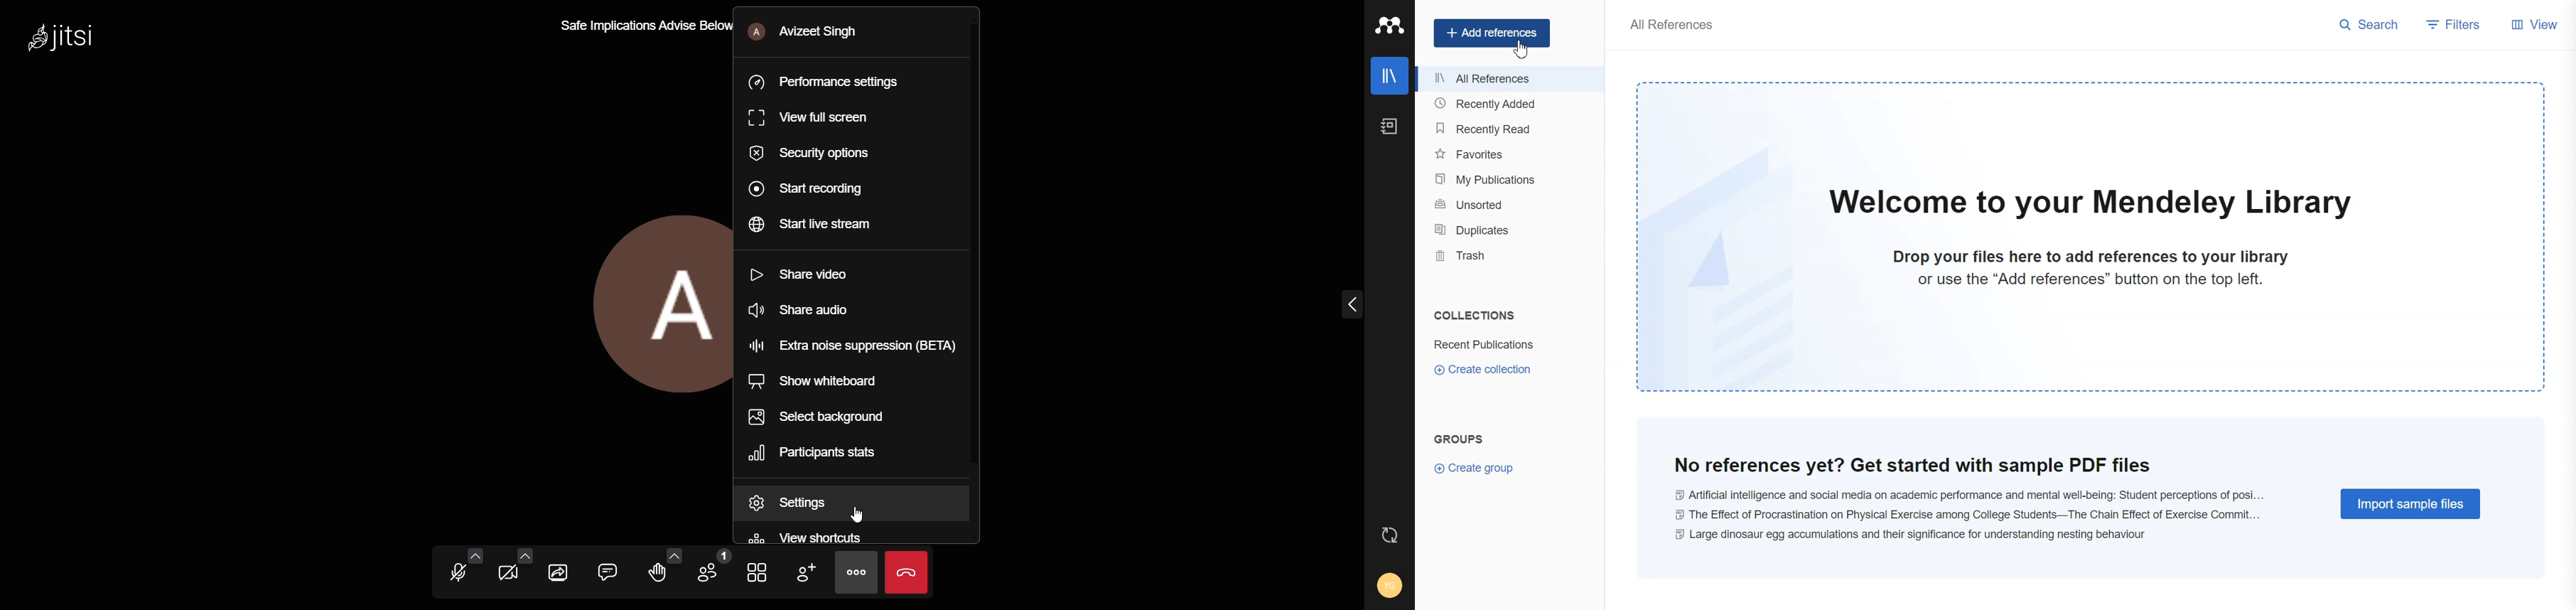 The height and width of the screenshot is (616, 2576). I want to click on image doc, so click(1724, 269).